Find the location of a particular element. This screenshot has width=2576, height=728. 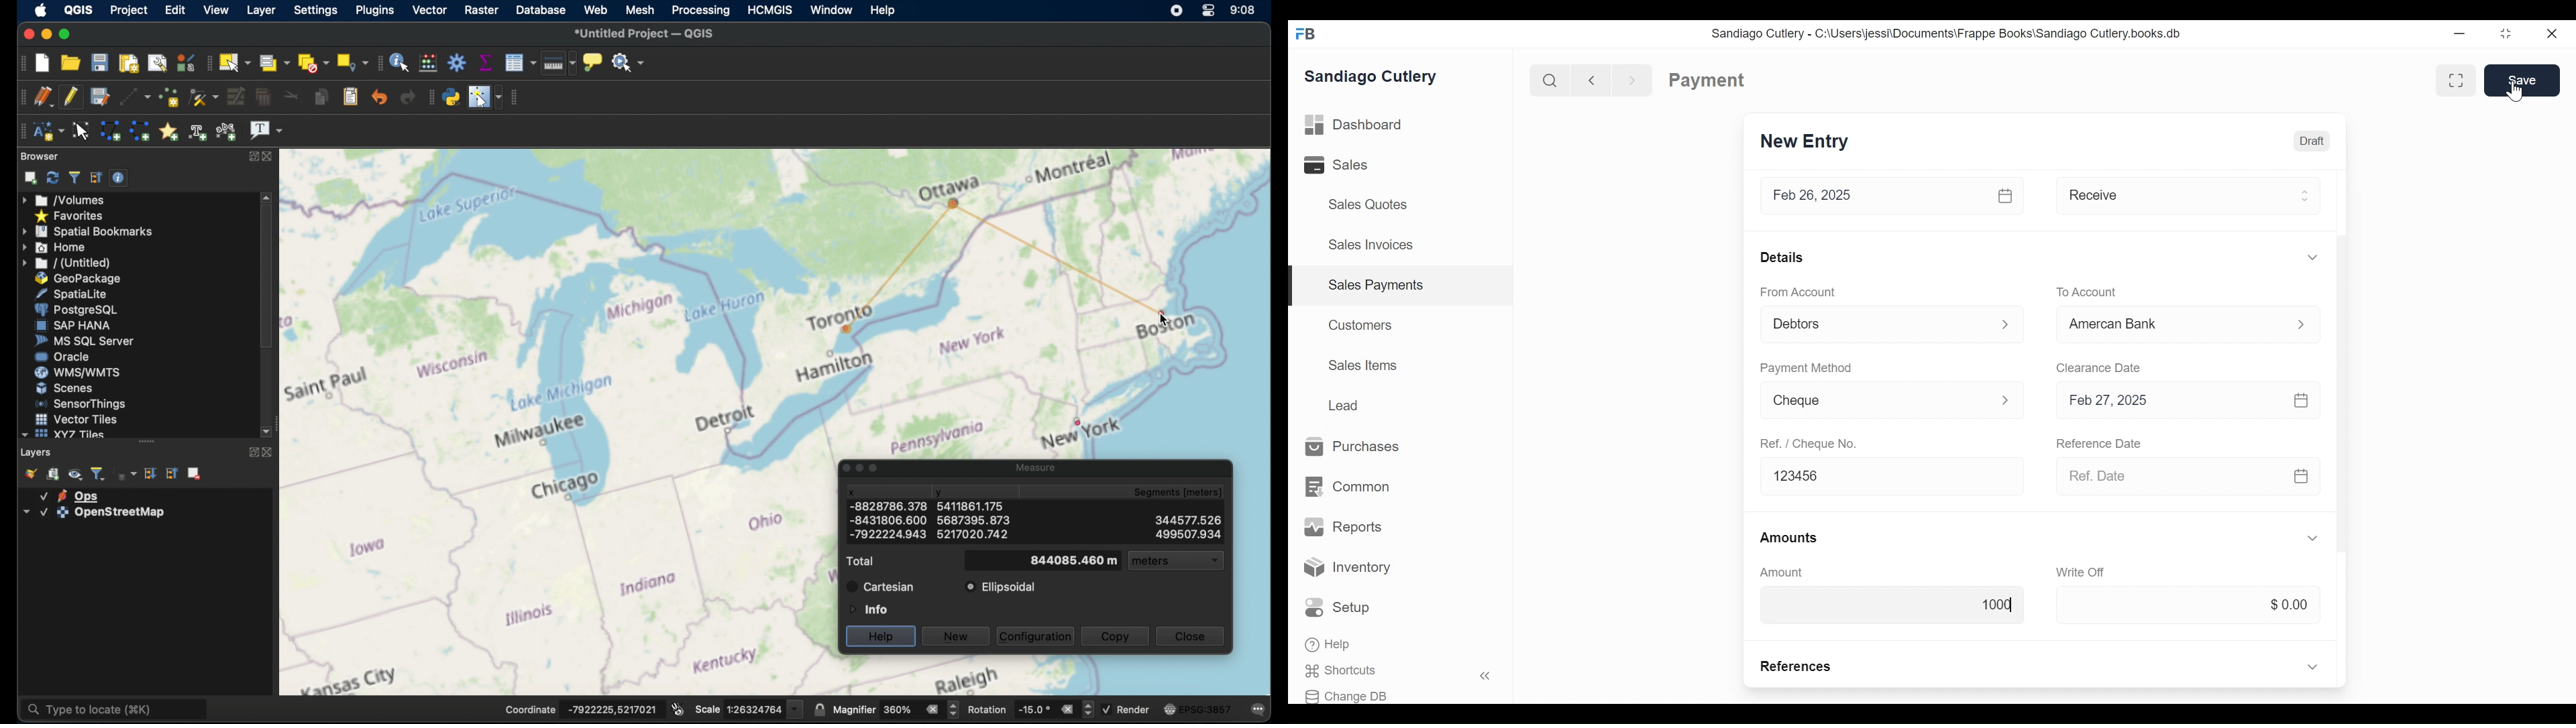

current CRS is located at coordinates (1197, 707).